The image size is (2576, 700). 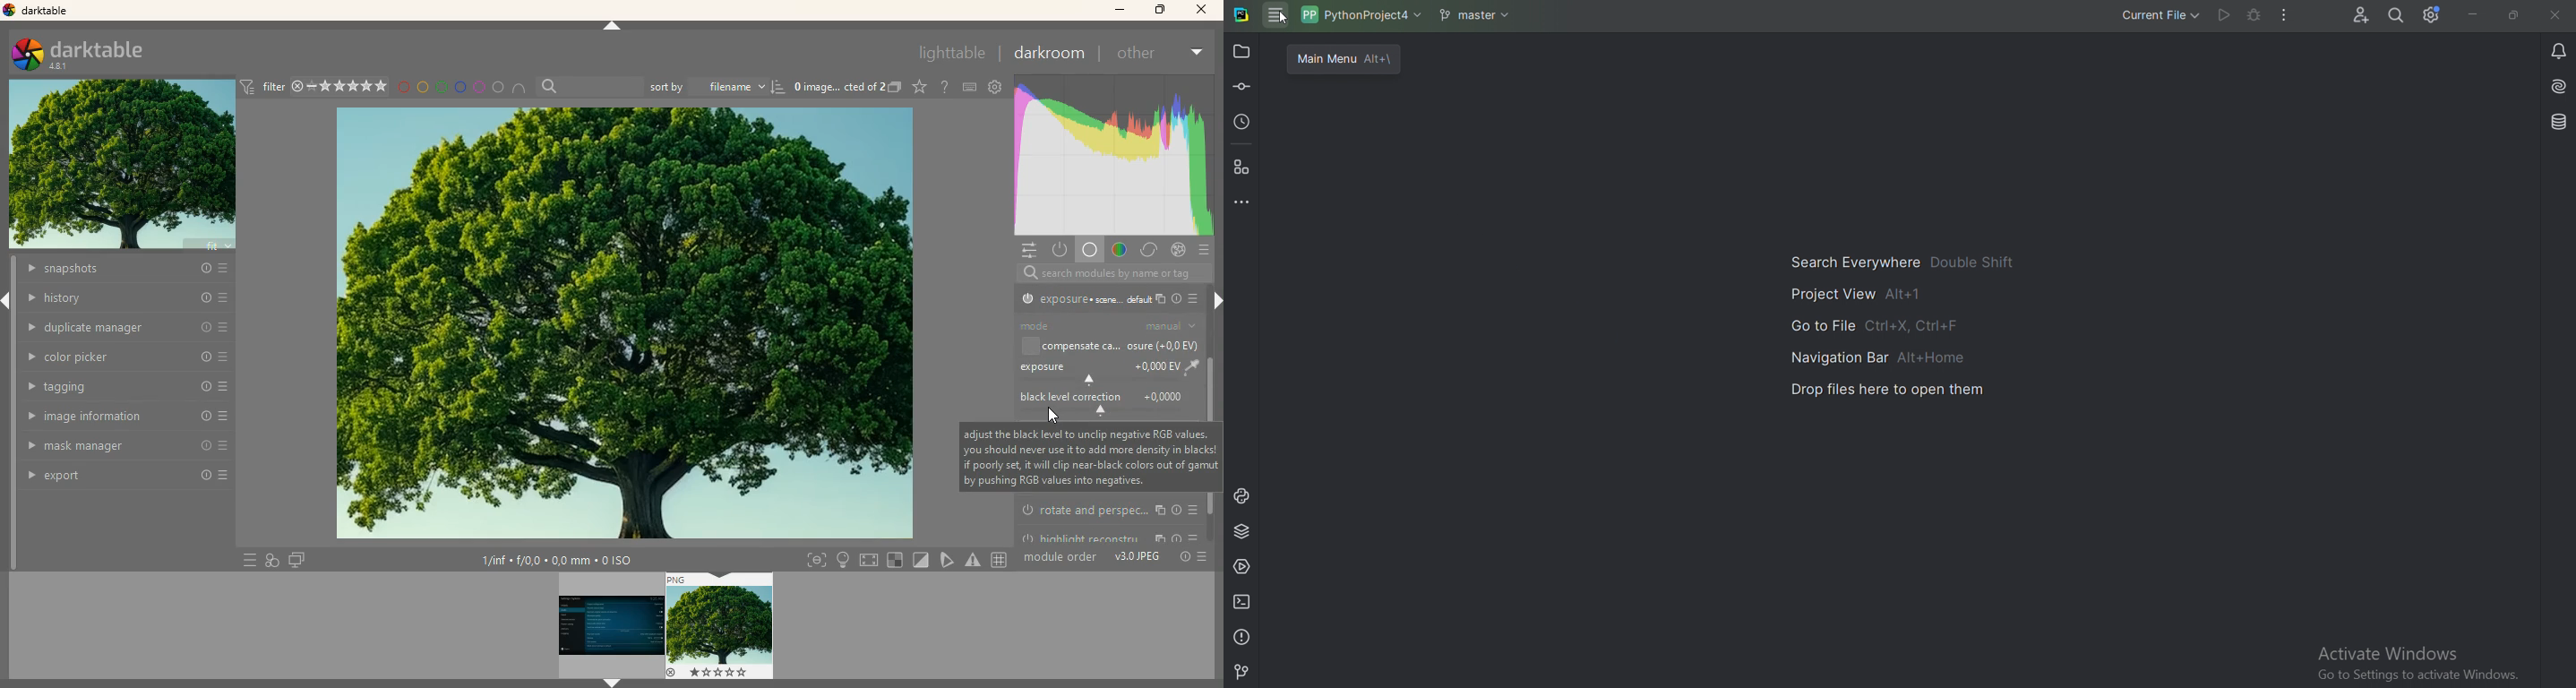 I want to click on image, so click(x=611, y=625).